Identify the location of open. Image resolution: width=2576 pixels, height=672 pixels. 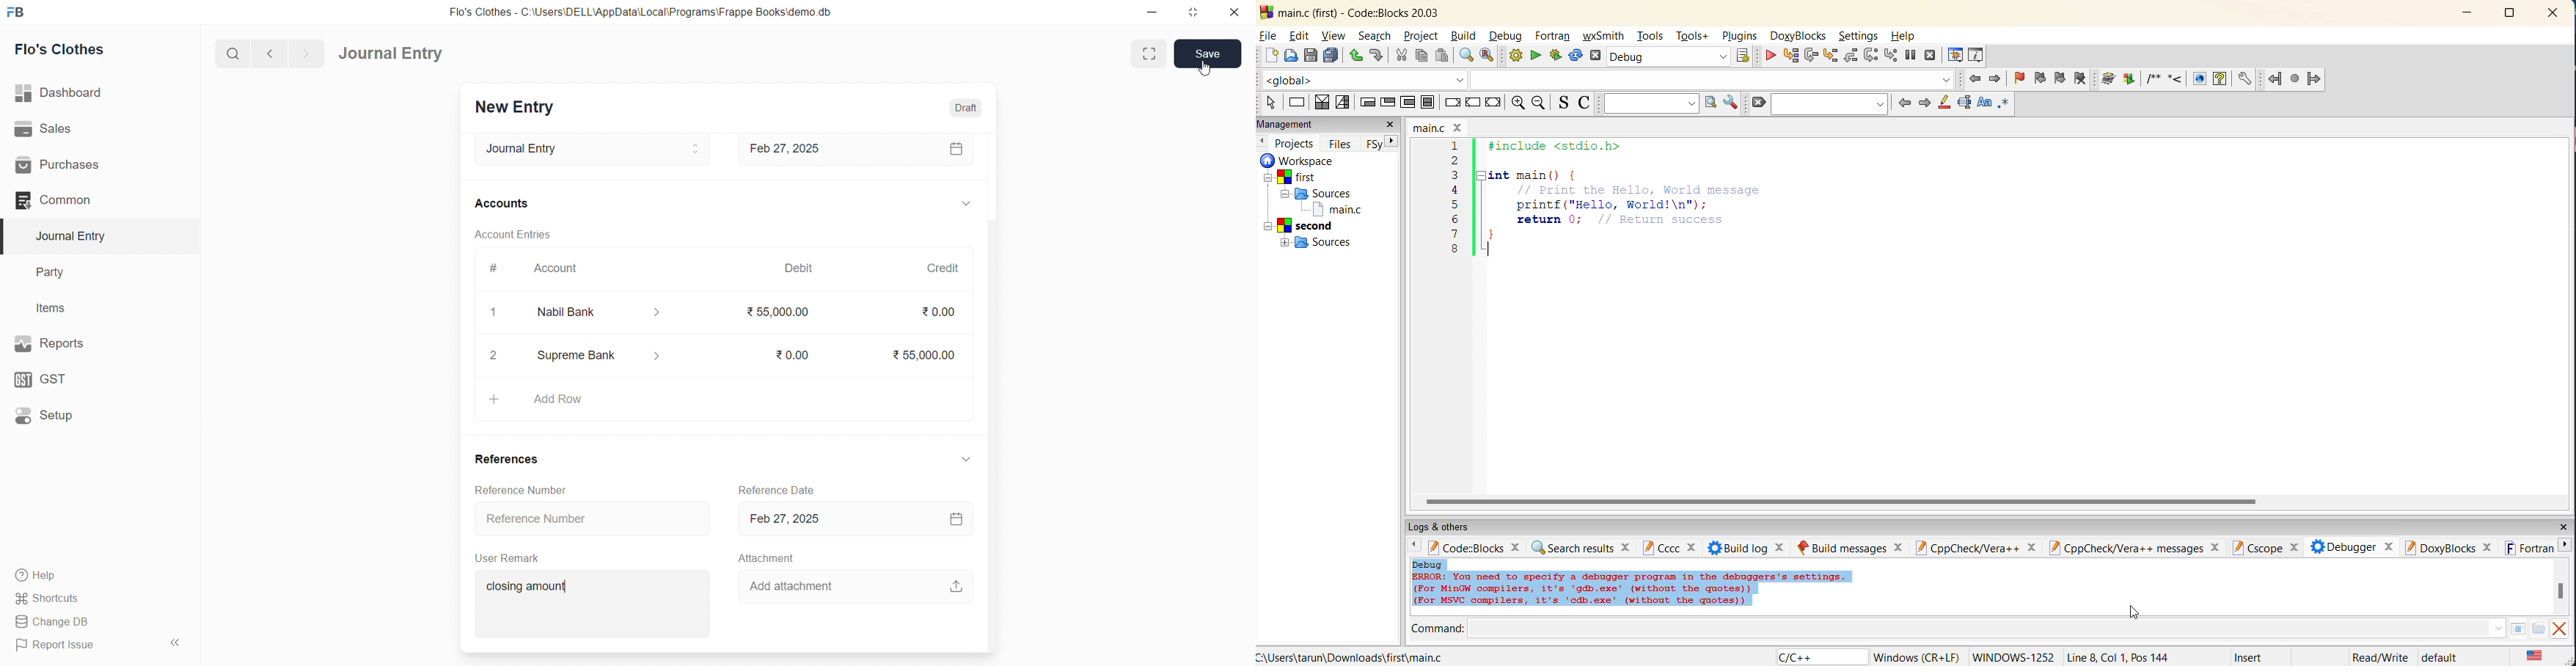
(1291, 56).